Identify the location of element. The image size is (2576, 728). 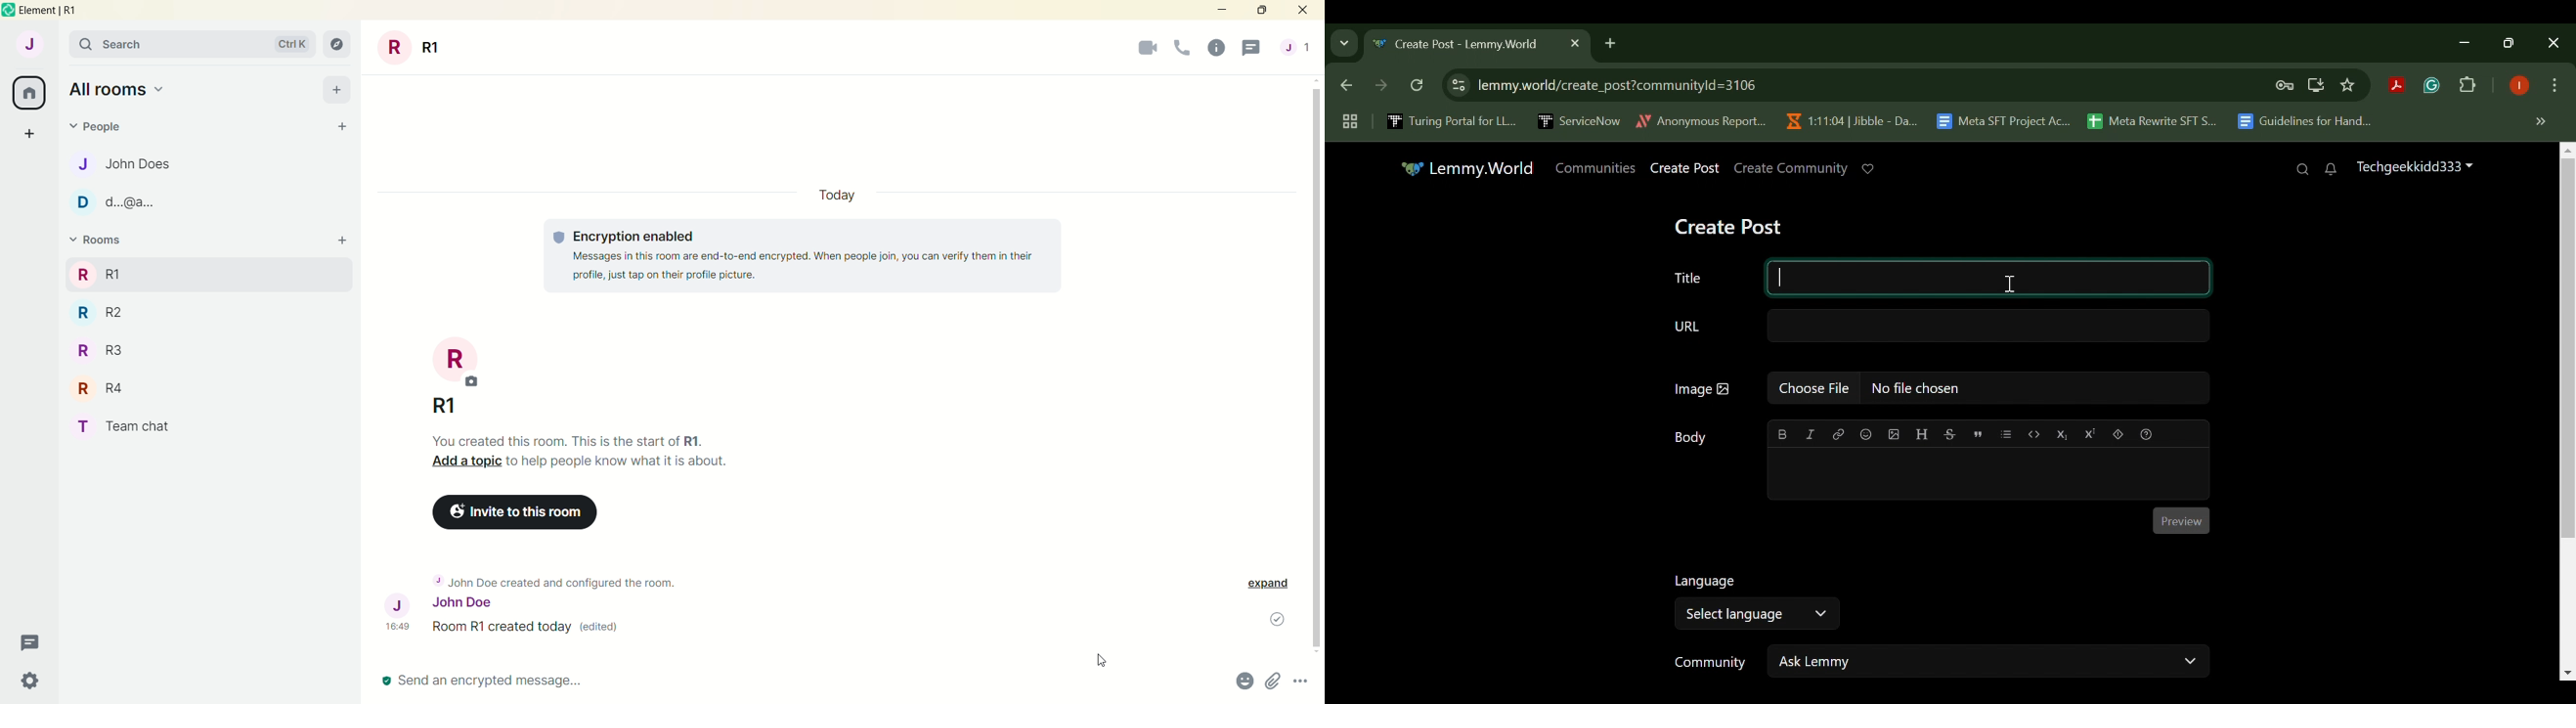
(61, 12).